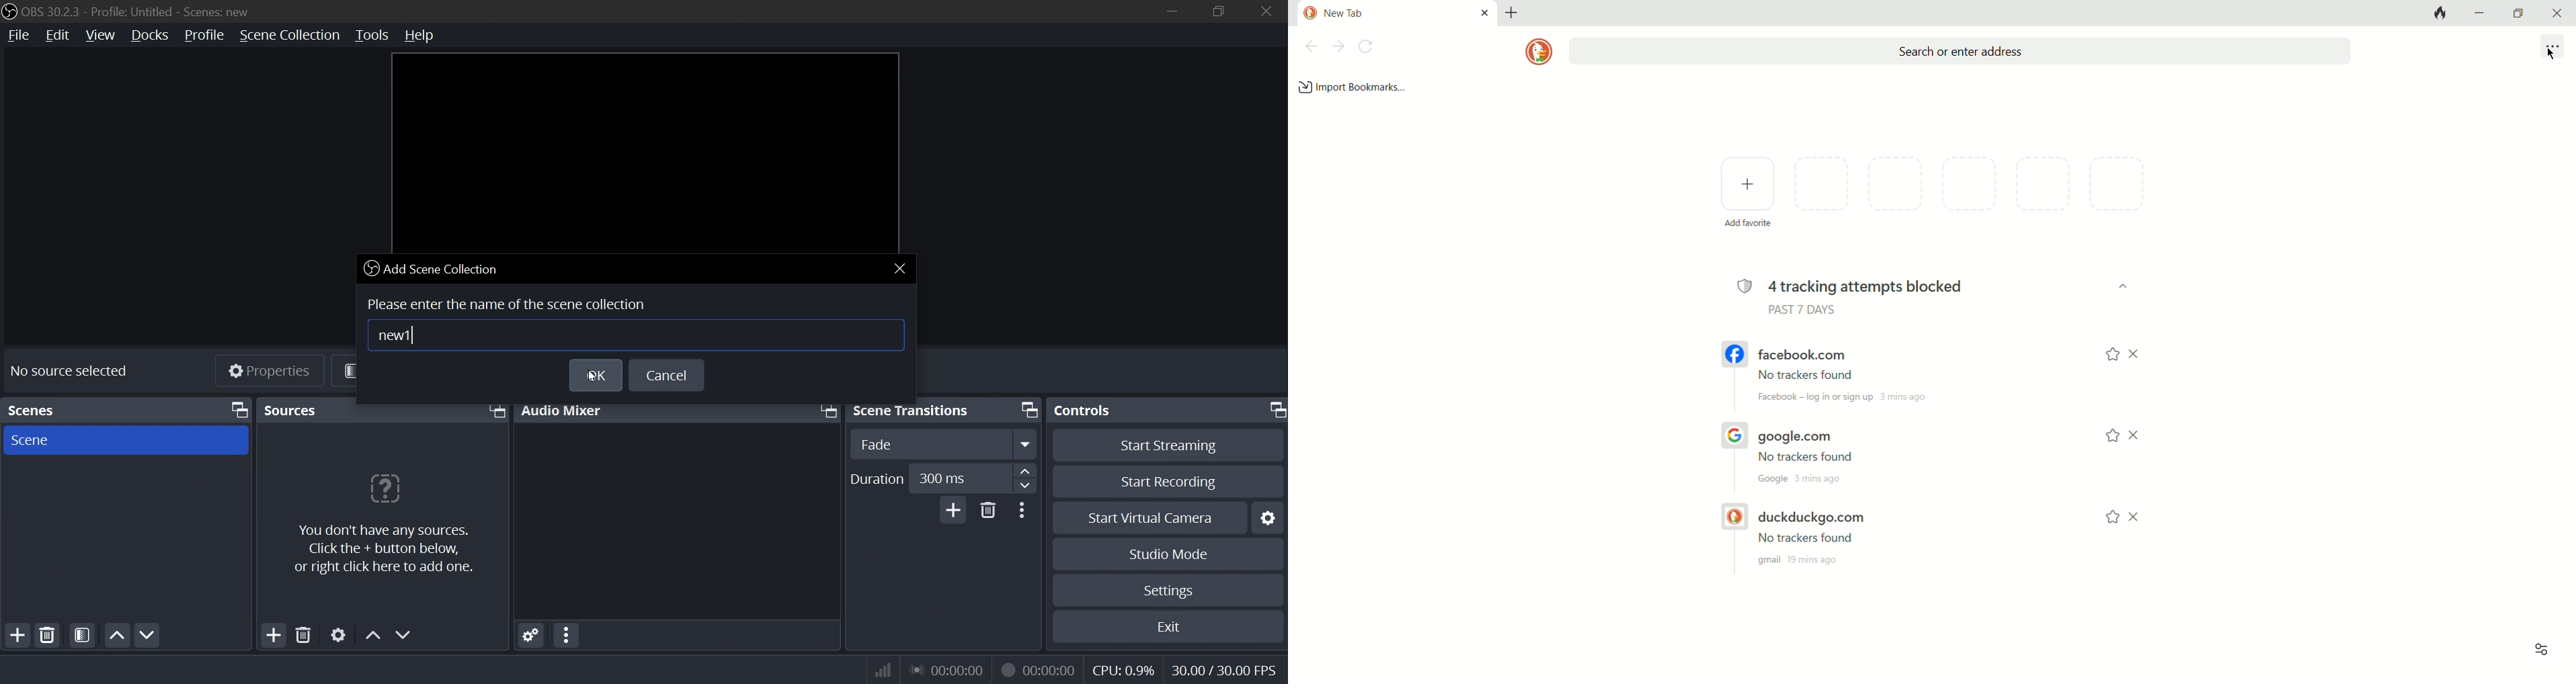  I want to click on cursor, so click(2554, 51).